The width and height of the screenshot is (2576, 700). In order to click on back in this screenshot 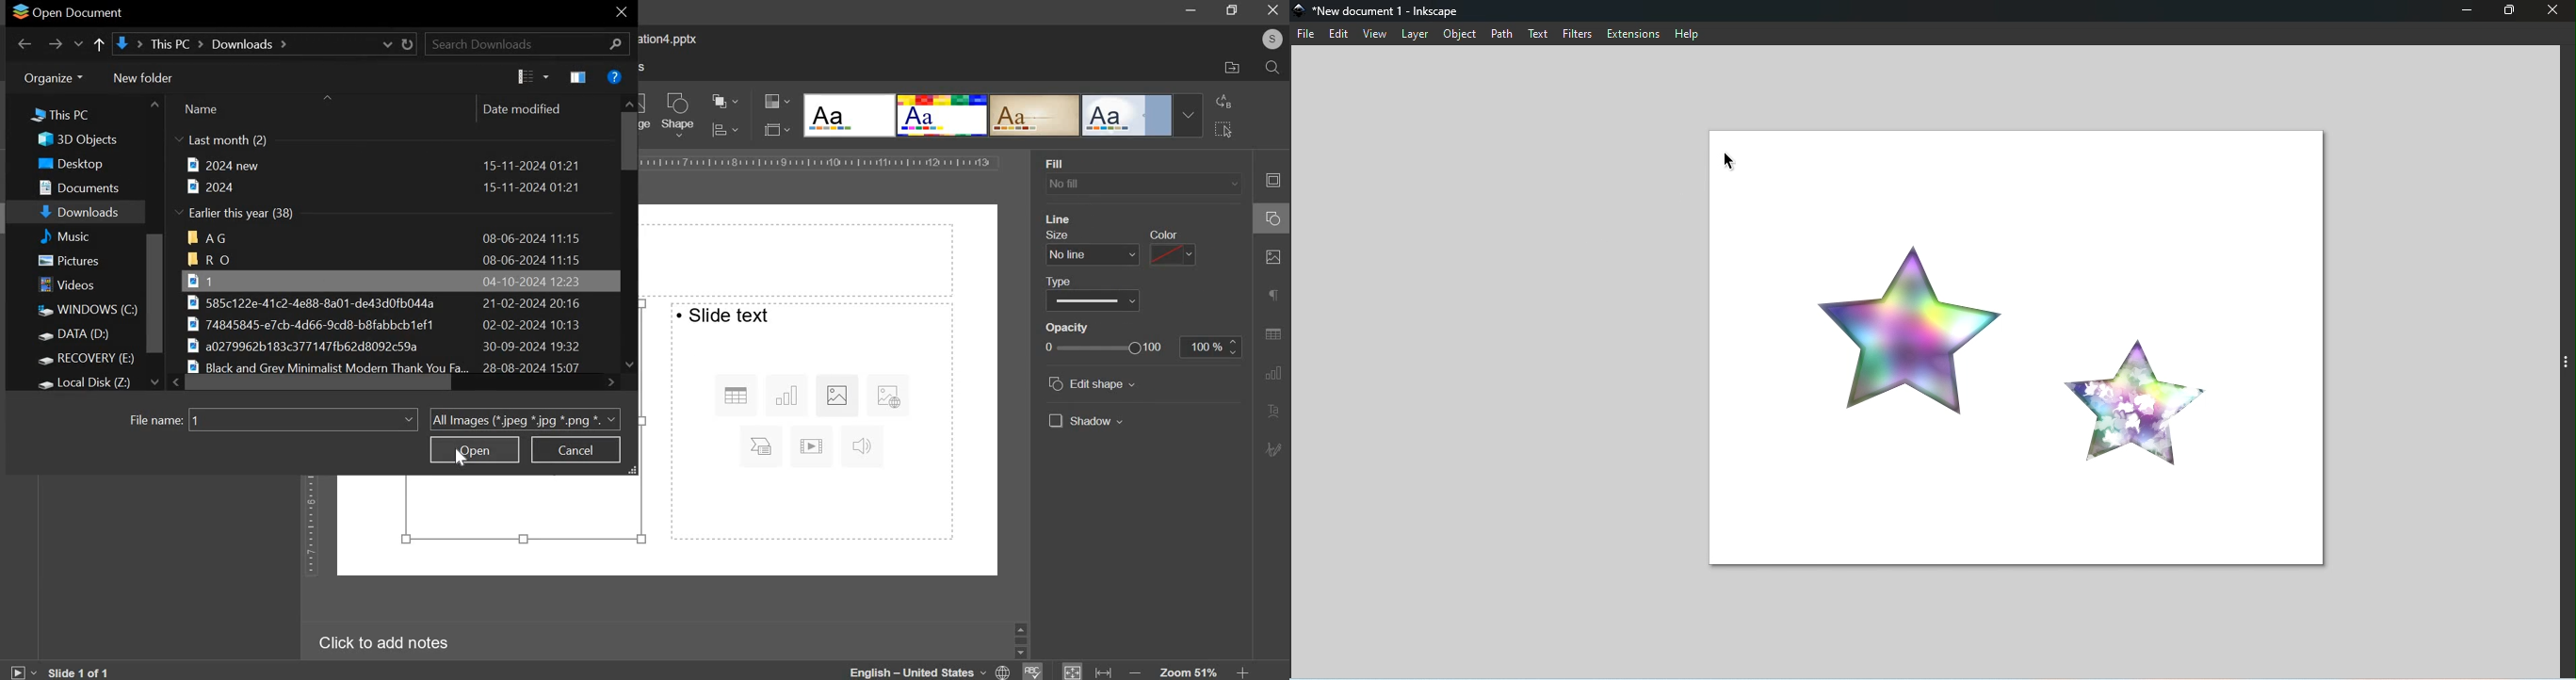, I will do `click(25, 44)`.